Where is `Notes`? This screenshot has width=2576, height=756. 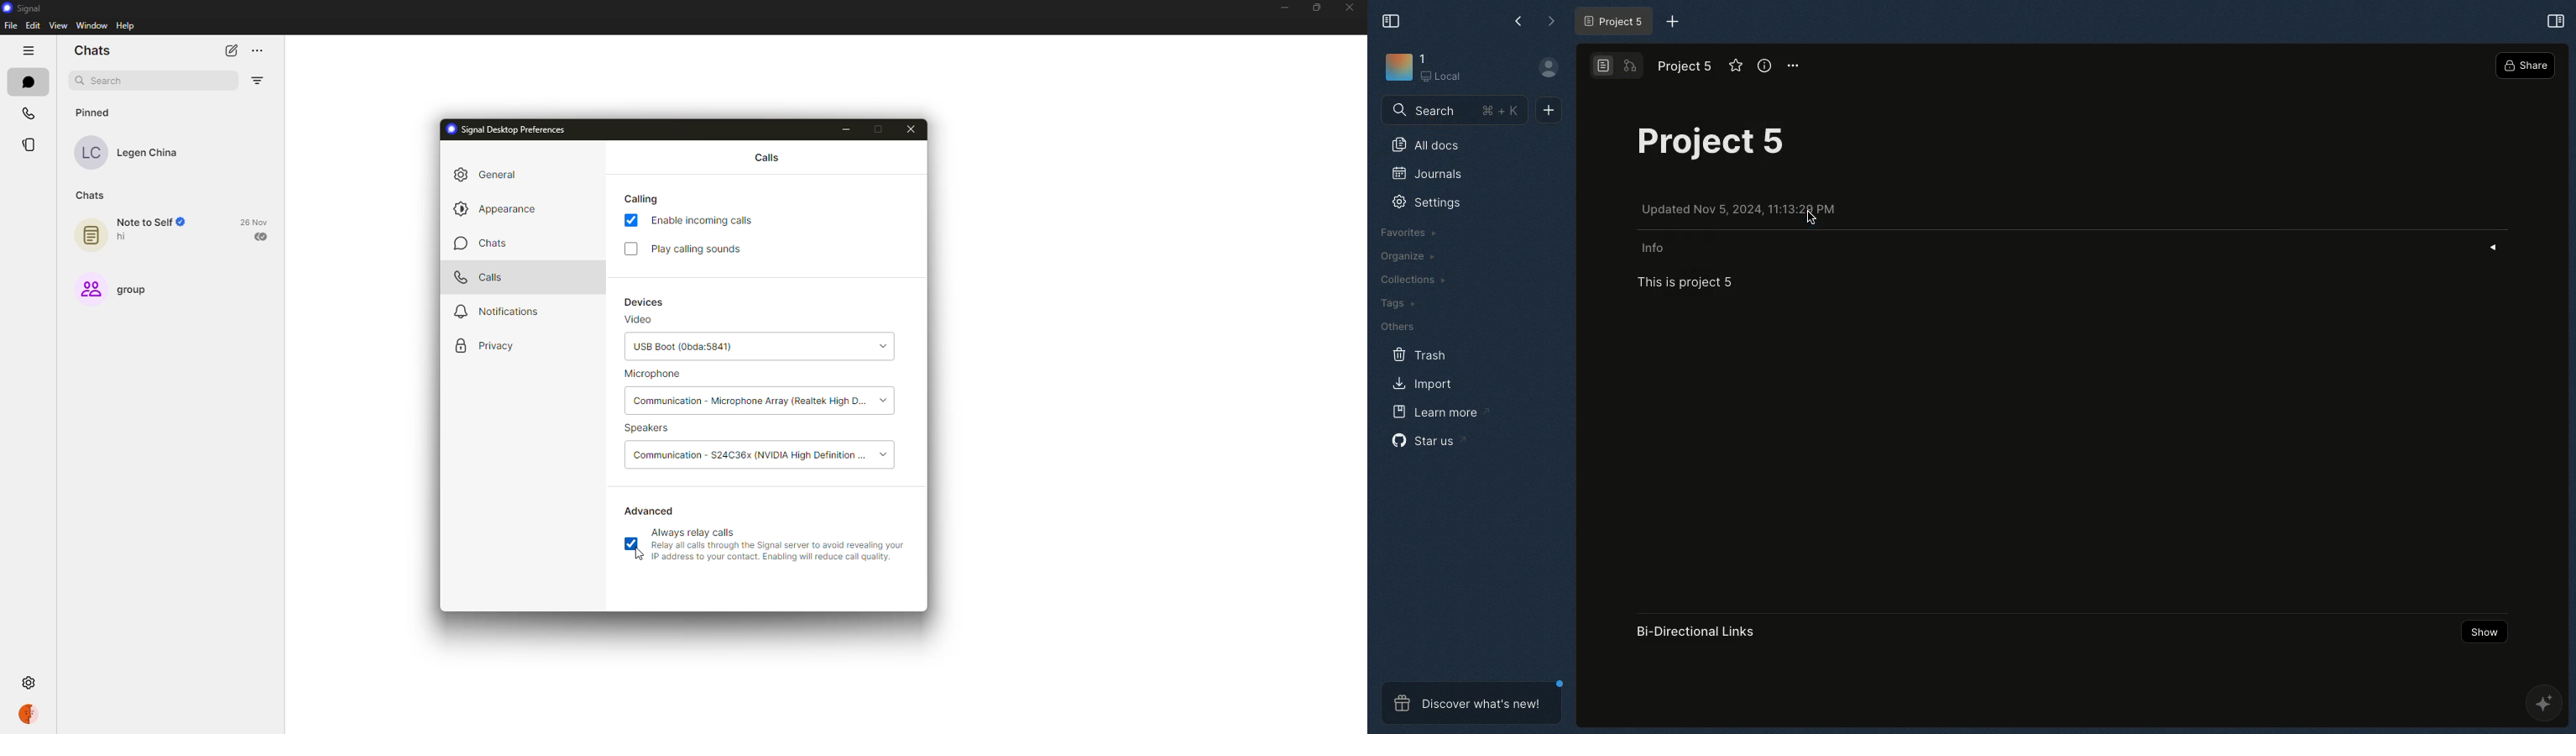
Notes is located at coordinates (88, 236).